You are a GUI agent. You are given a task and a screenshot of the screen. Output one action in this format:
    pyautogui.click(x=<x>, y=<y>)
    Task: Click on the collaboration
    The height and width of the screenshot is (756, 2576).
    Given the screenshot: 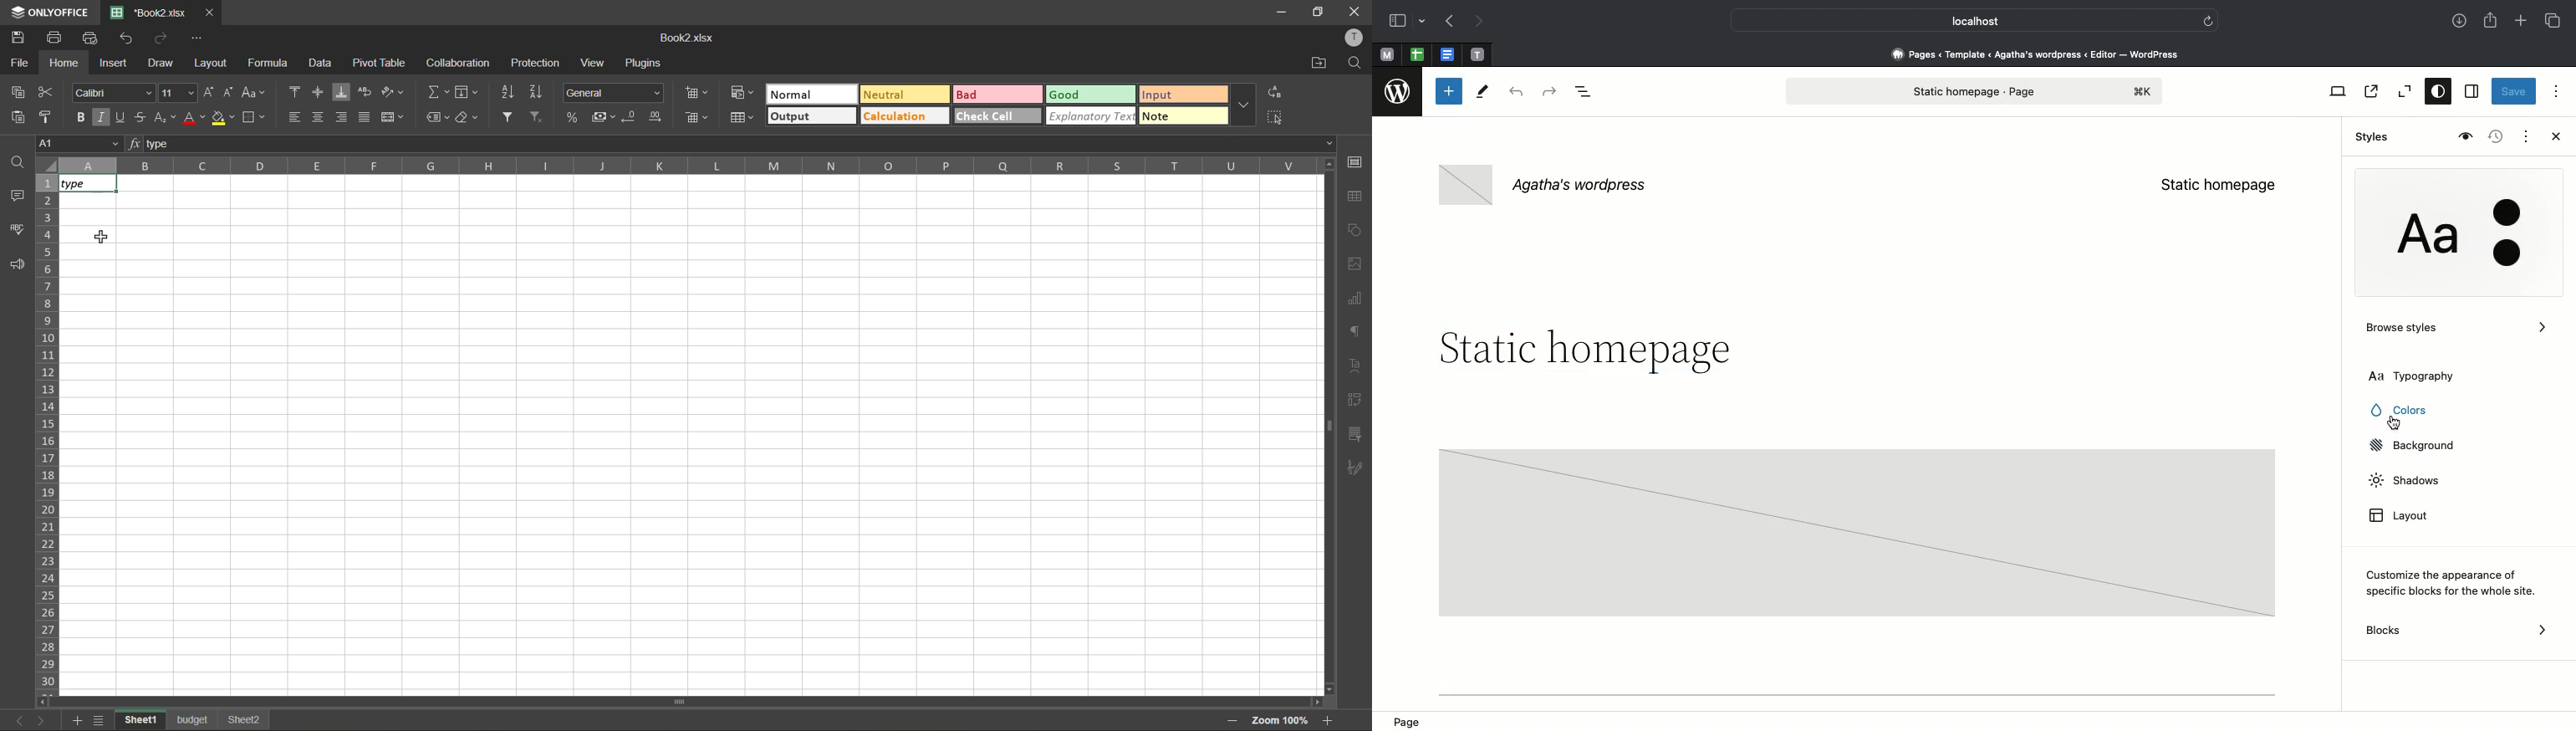 What is the action you would take?
    pyautogui.click(x=461, y=62)
    